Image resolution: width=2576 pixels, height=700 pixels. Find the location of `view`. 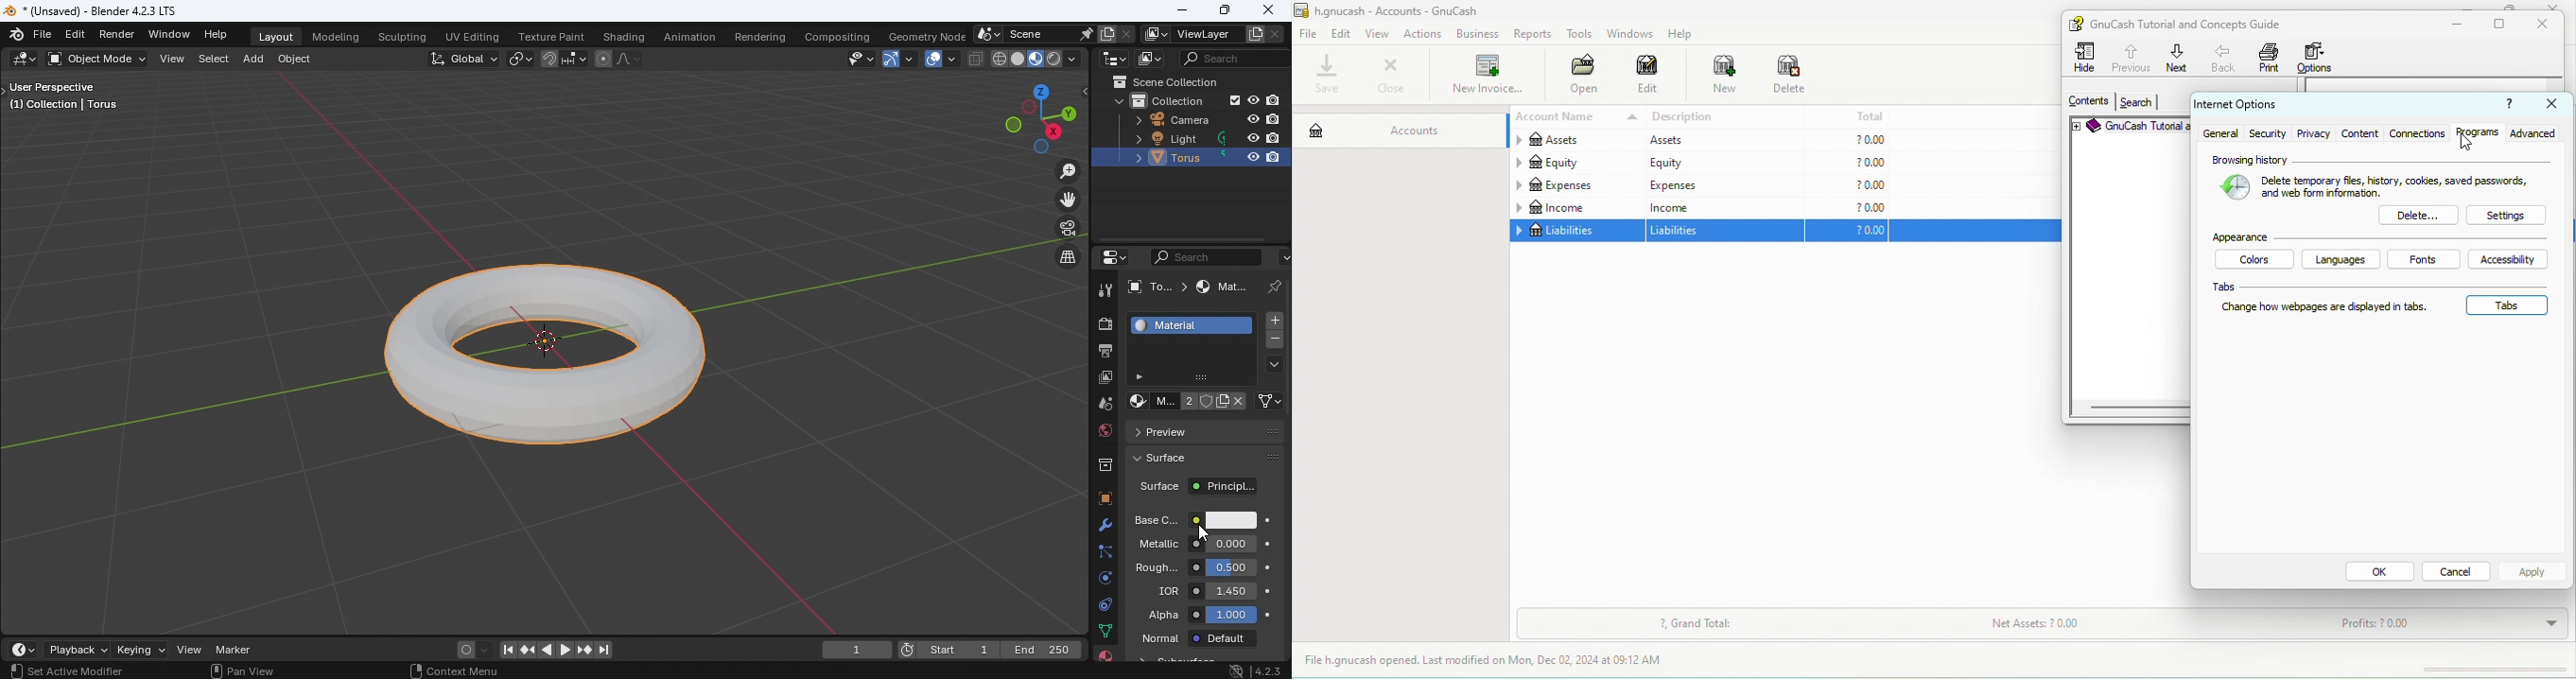

view is located at coordinates (1380, 34).